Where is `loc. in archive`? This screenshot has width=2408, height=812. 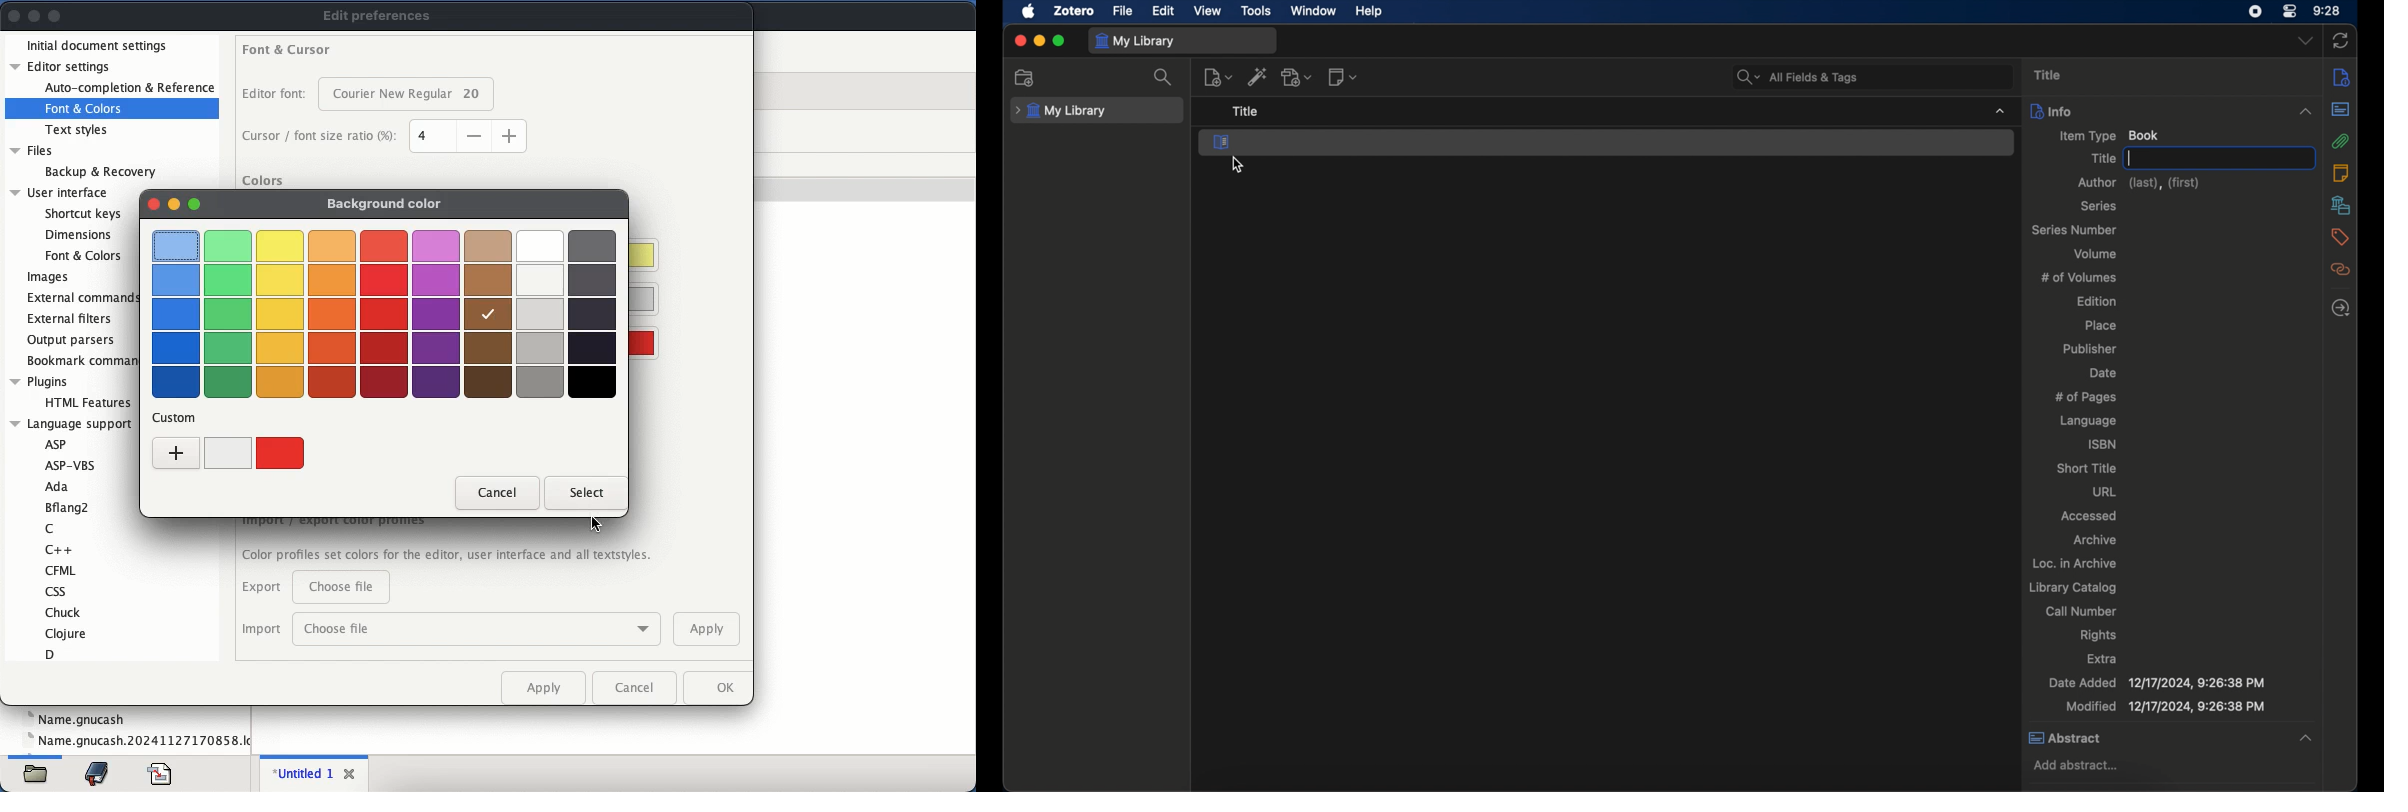
loc. in archive is located at coordinates (2075, 562).